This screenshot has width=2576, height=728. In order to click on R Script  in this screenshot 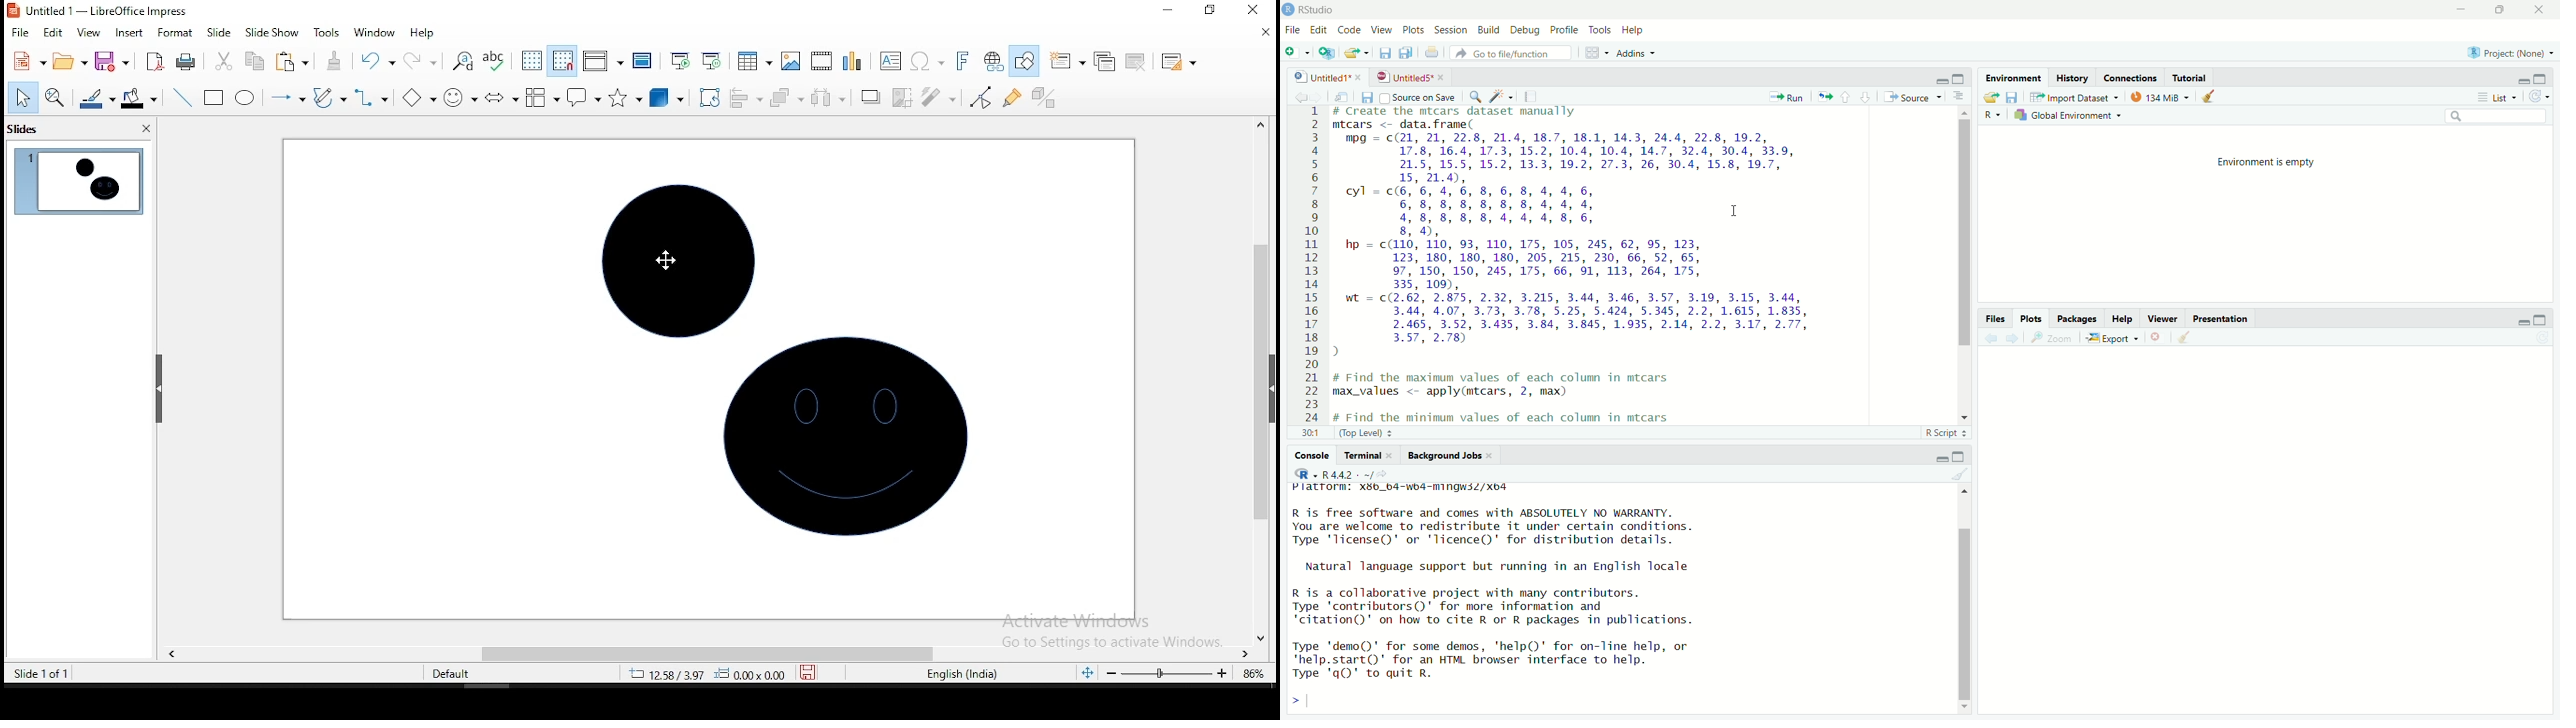, I will do `click(1943, 431)`.